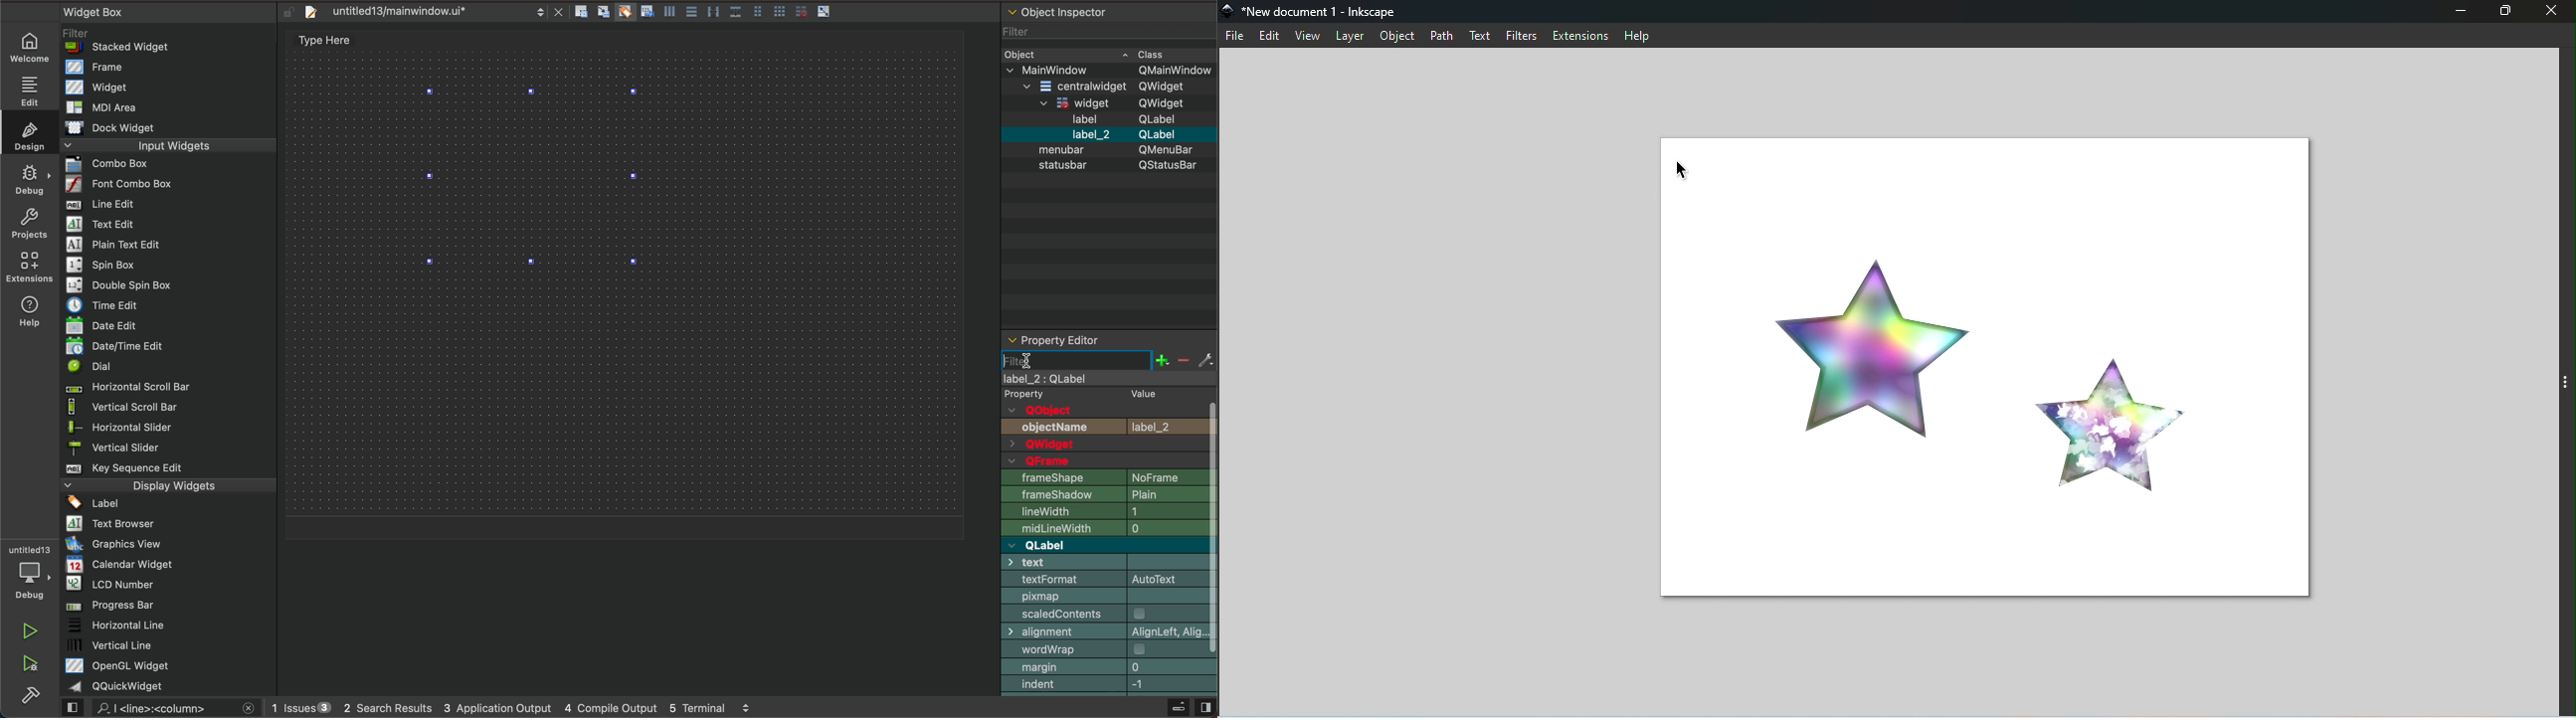 The width and height of the screenshot is (2576, 728). What do you see at coordinates (29, 176) in the screenshot?
I see `debug` at bounding box center [29, 176].